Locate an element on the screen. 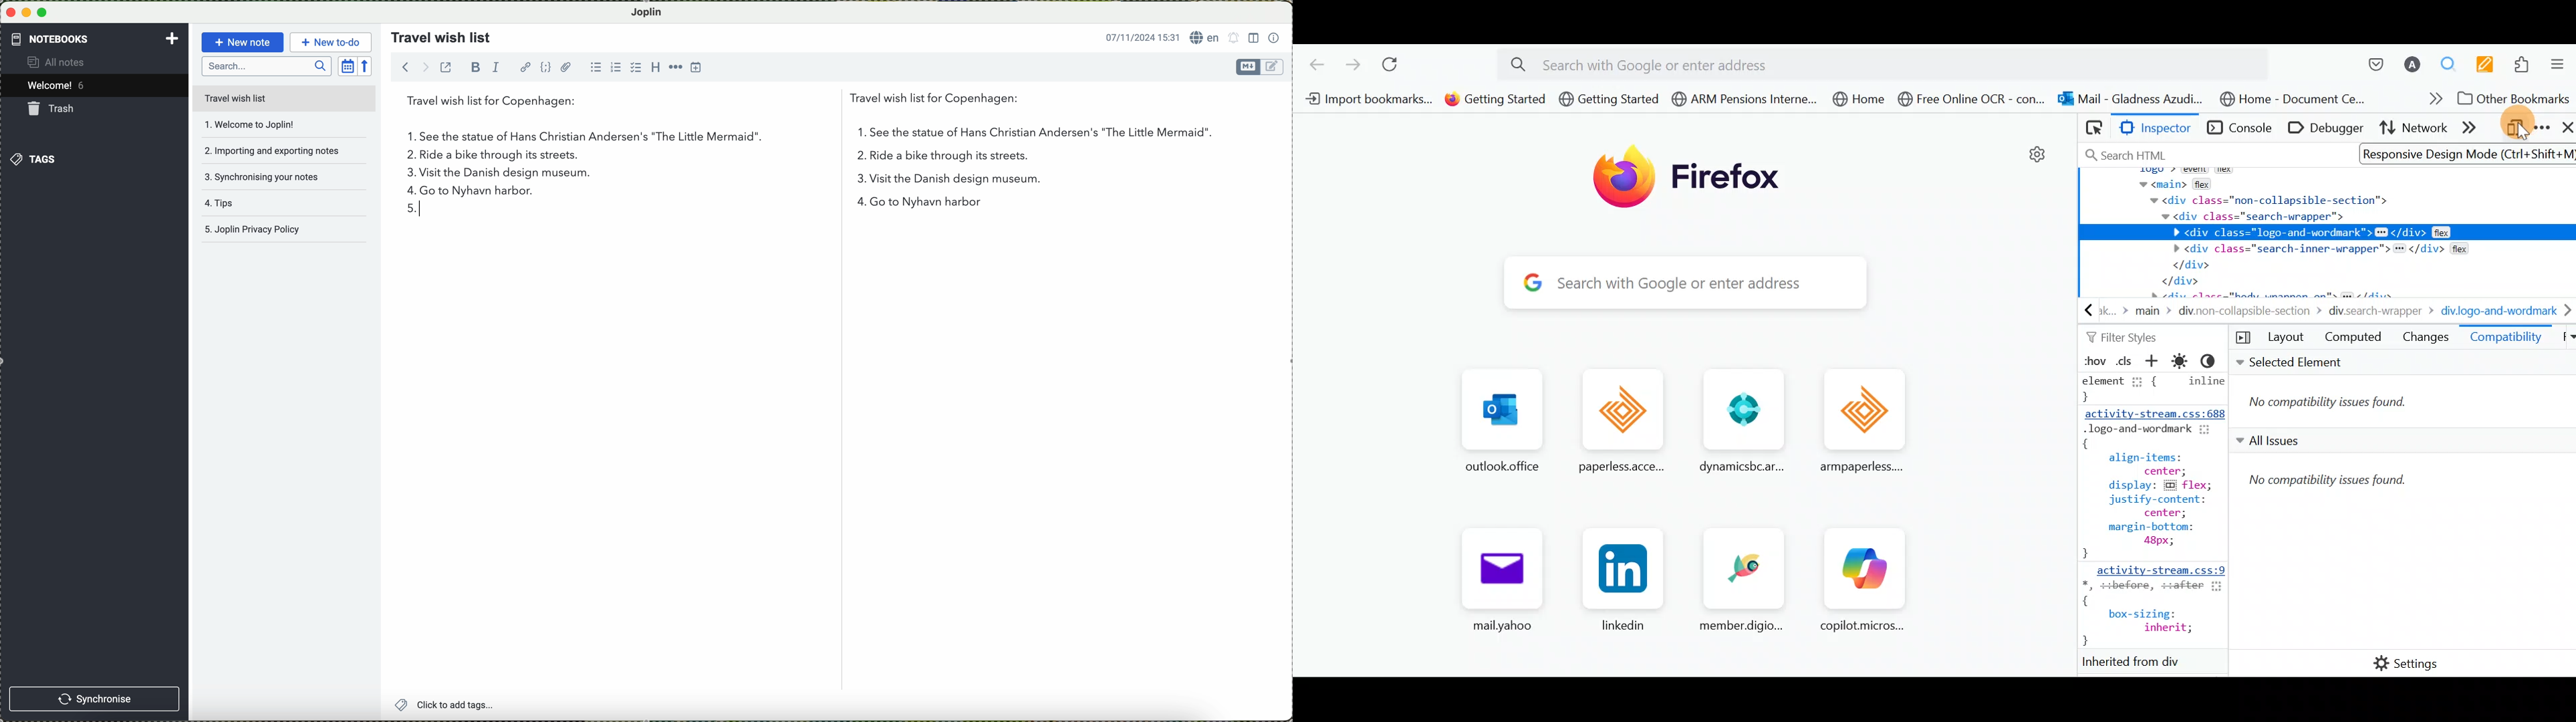  notebooks tab is located at coordinates (95, 39).